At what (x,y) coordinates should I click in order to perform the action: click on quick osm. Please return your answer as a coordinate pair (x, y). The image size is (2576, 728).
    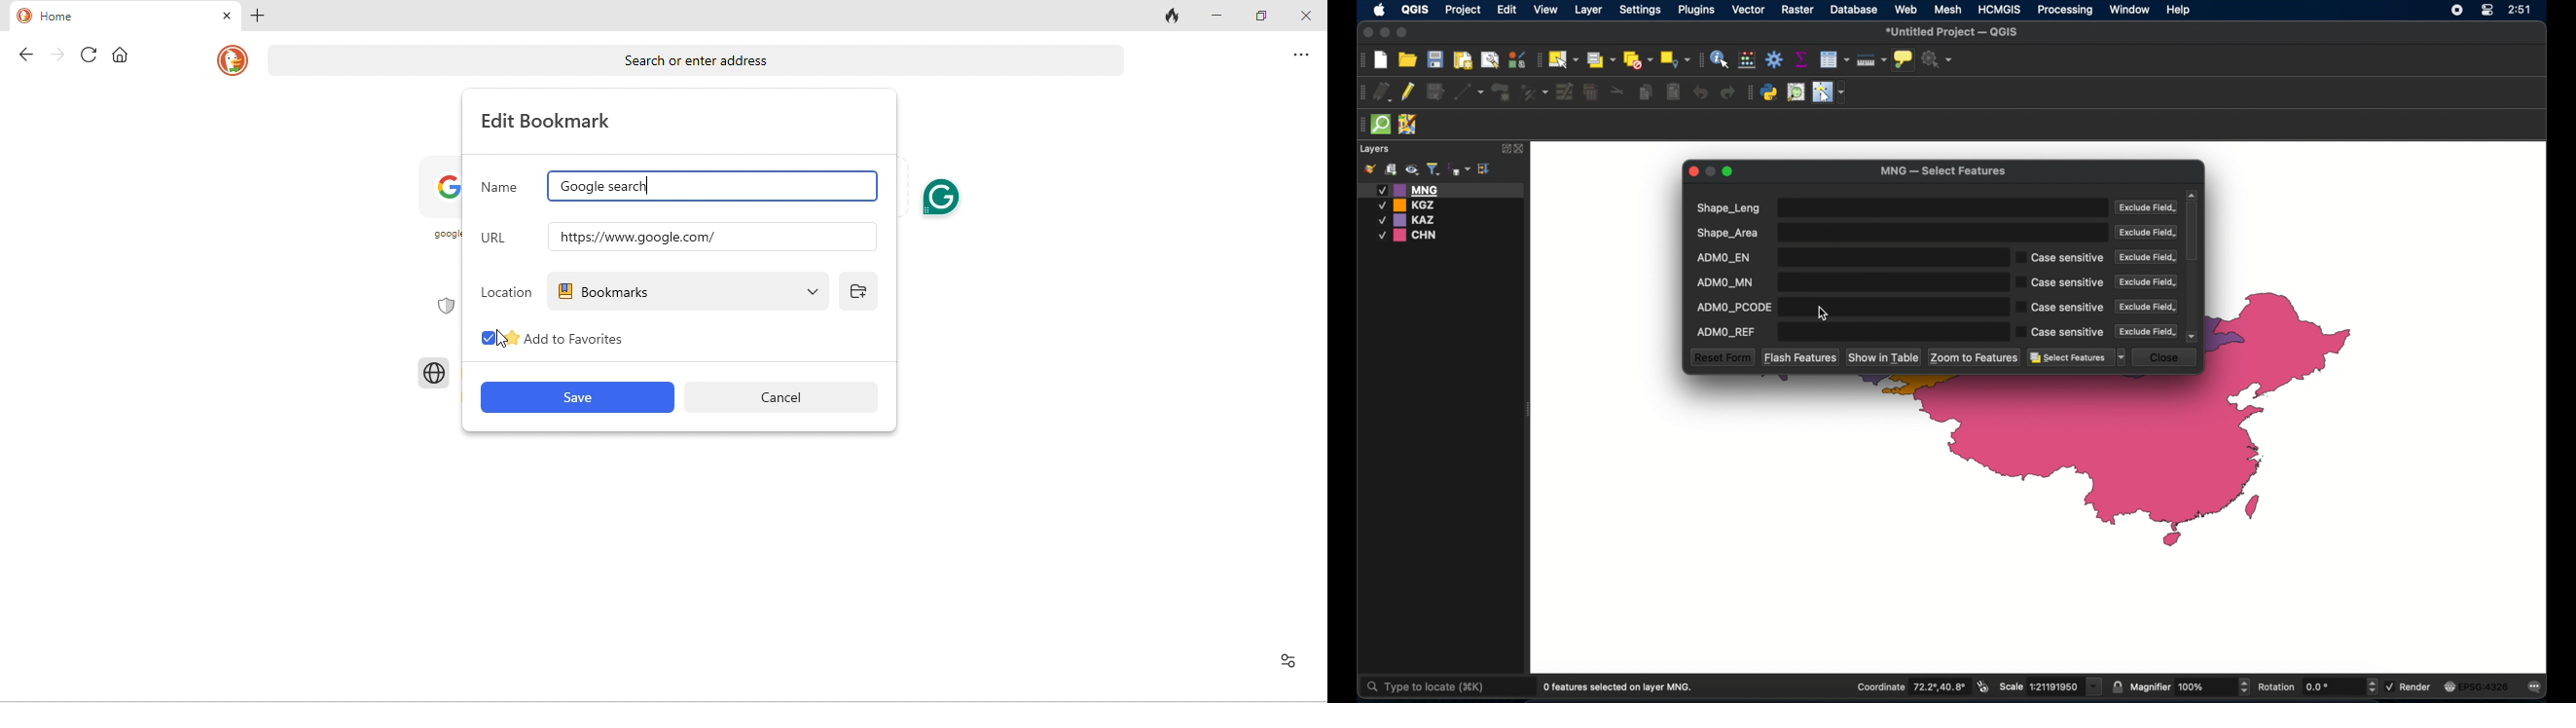
    Looking at the image, I should click on (1381, 125).